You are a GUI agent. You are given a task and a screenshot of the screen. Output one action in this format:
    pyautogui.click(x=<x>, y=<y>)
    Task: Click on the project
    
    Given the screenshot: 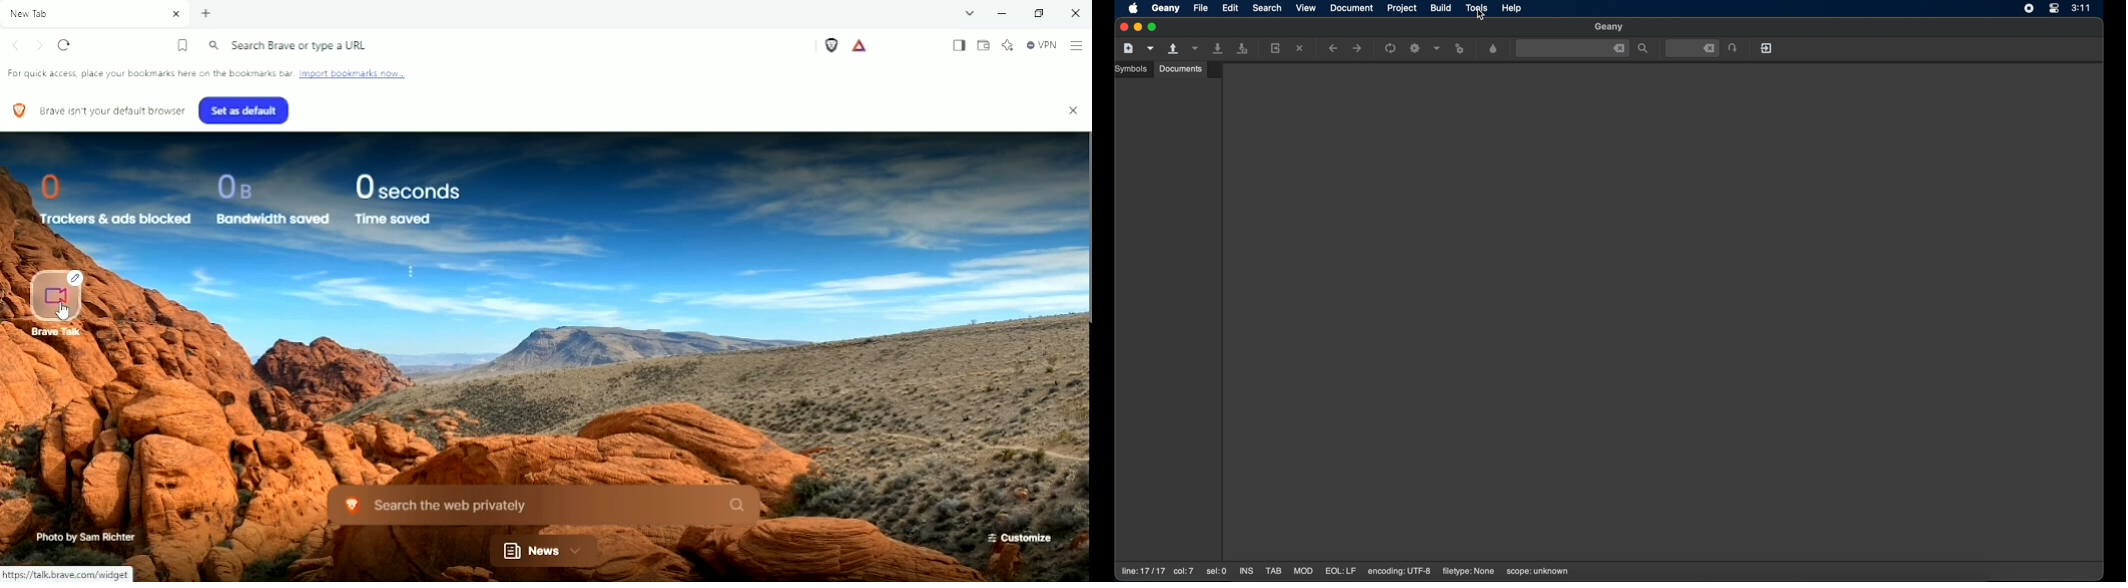 What is the action you would take?
    pyautogui.click(x=1403, y=8)
    